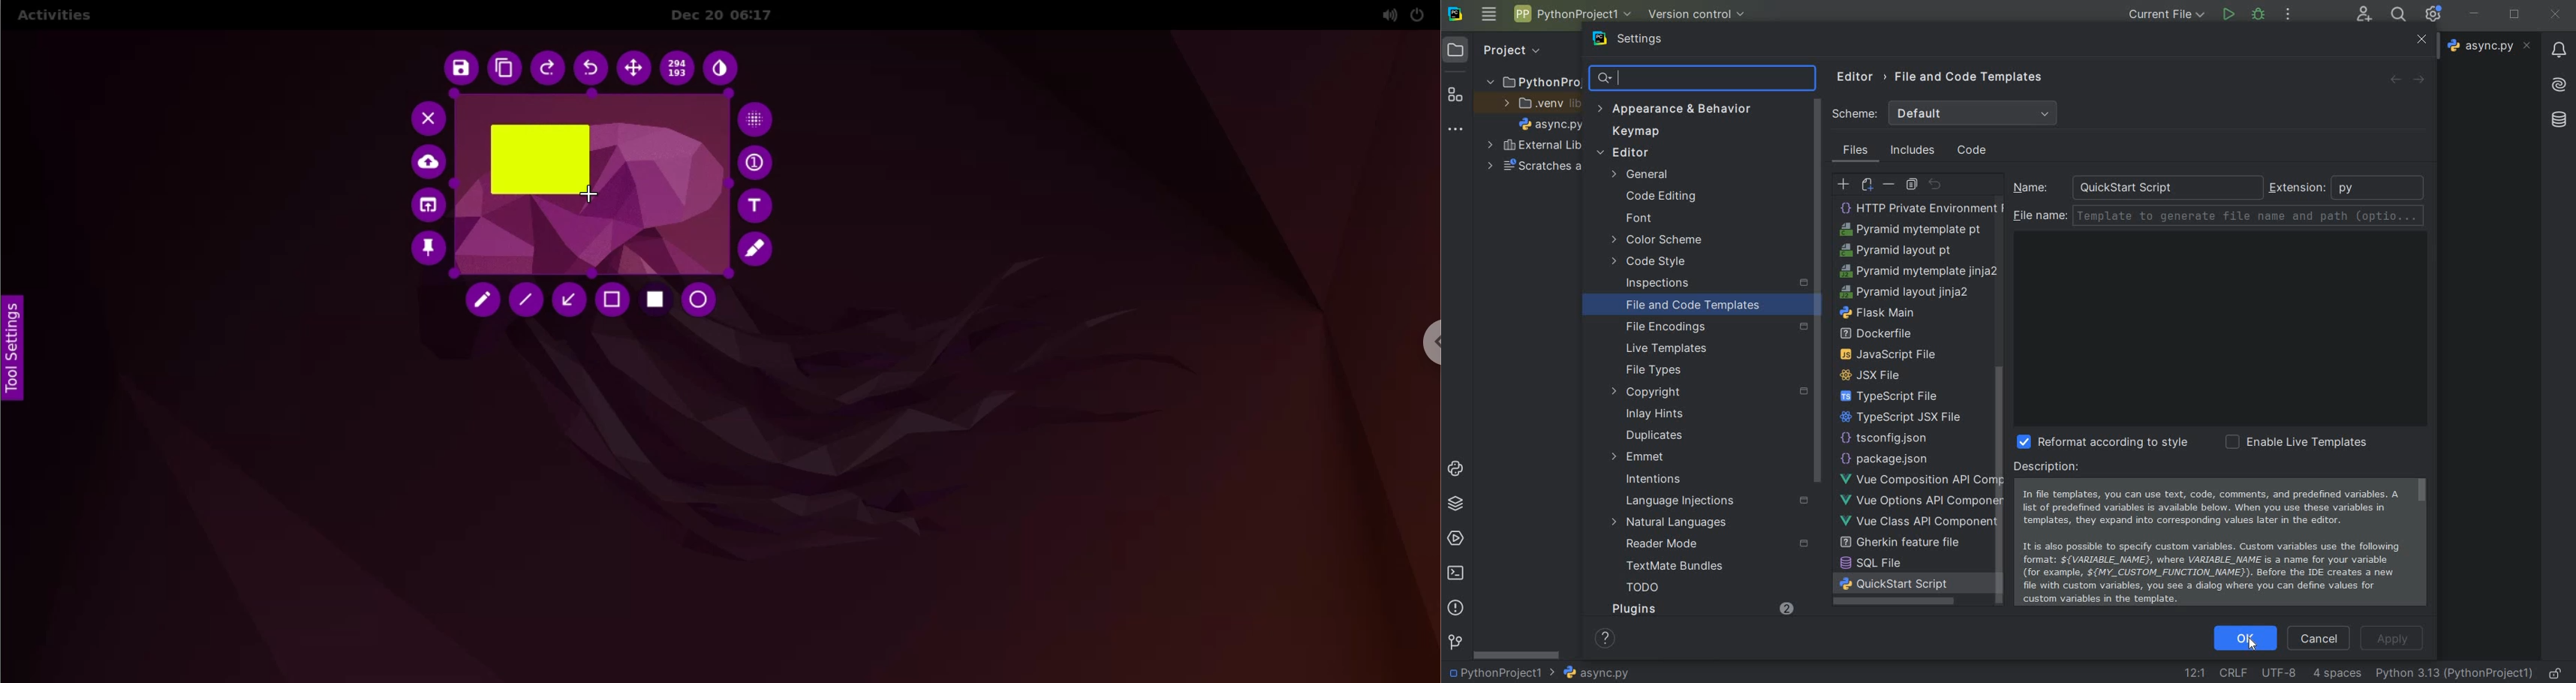 The width and height of the screenshot is (2576, 700). I want to click on project name, so click(1501, 674).